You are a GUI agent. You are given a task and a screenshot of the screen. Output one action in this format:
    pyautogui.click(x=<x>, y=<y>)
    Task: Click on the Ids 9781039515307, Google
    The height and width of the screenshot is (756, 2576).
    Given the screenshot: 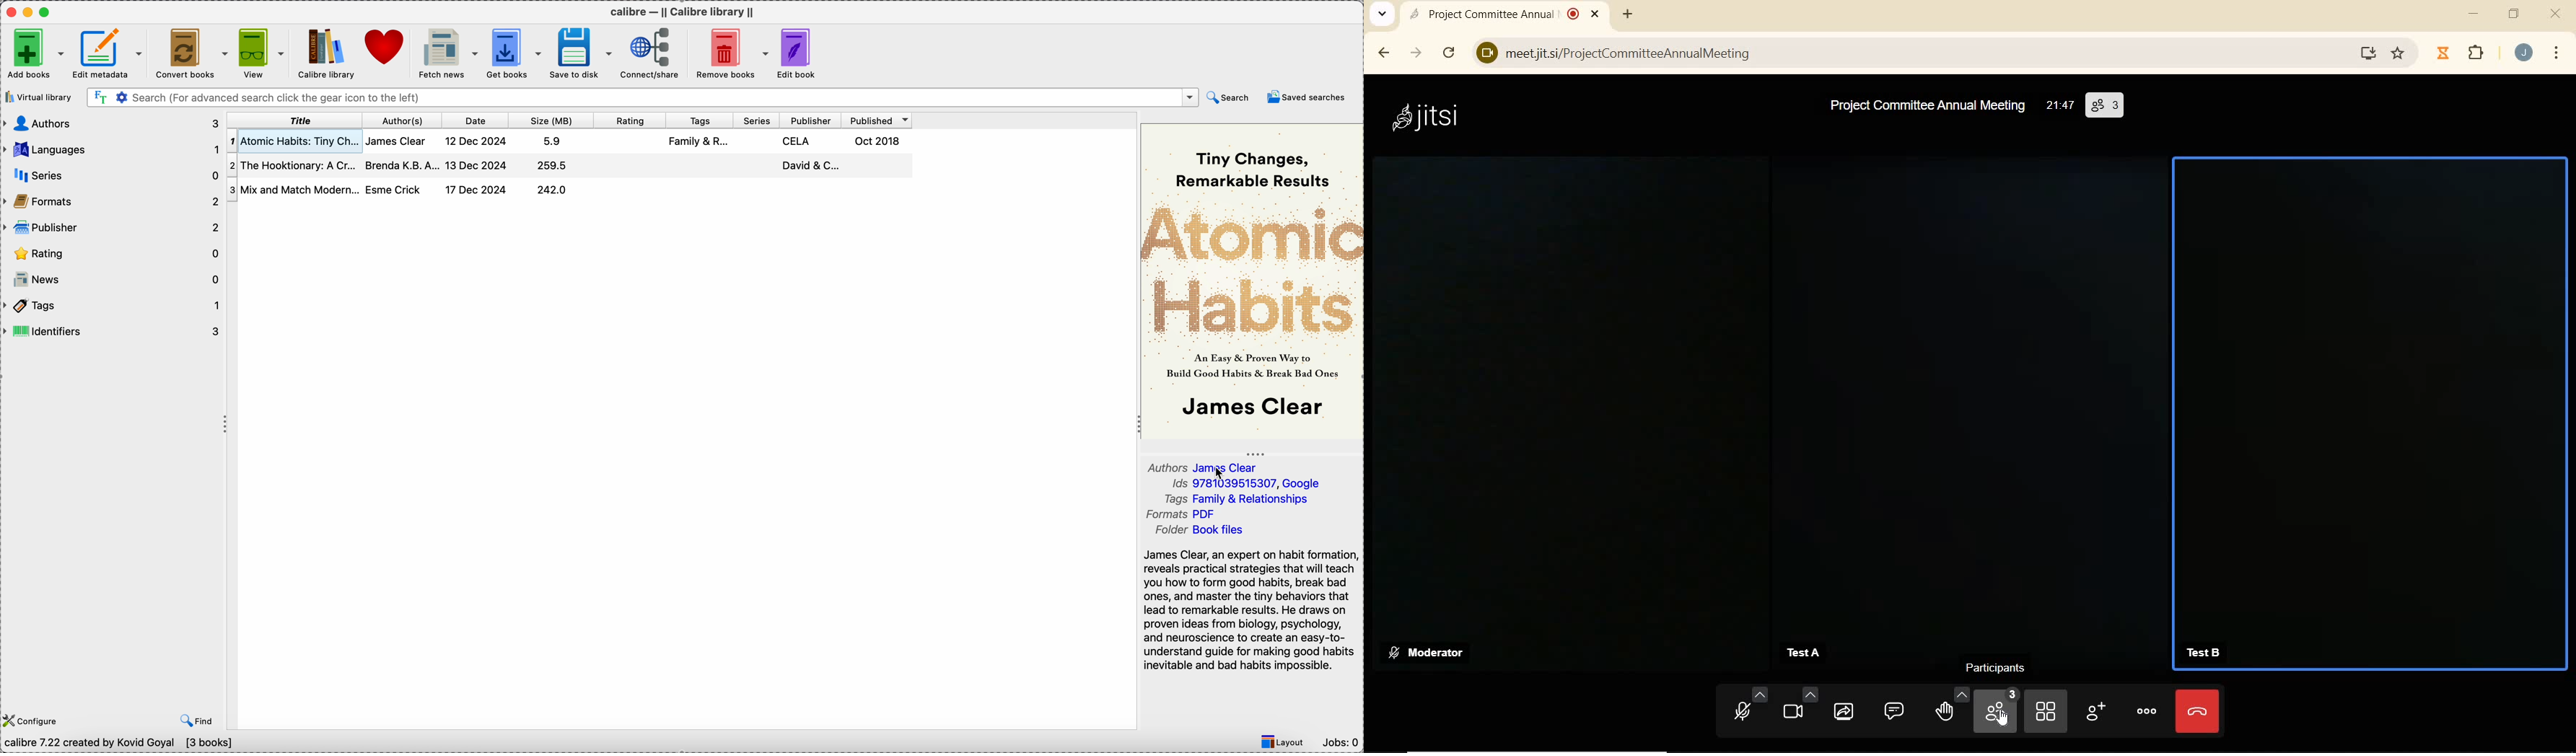 What is the action you would take?
    pyautogui.click(x=1247, y=482)
    